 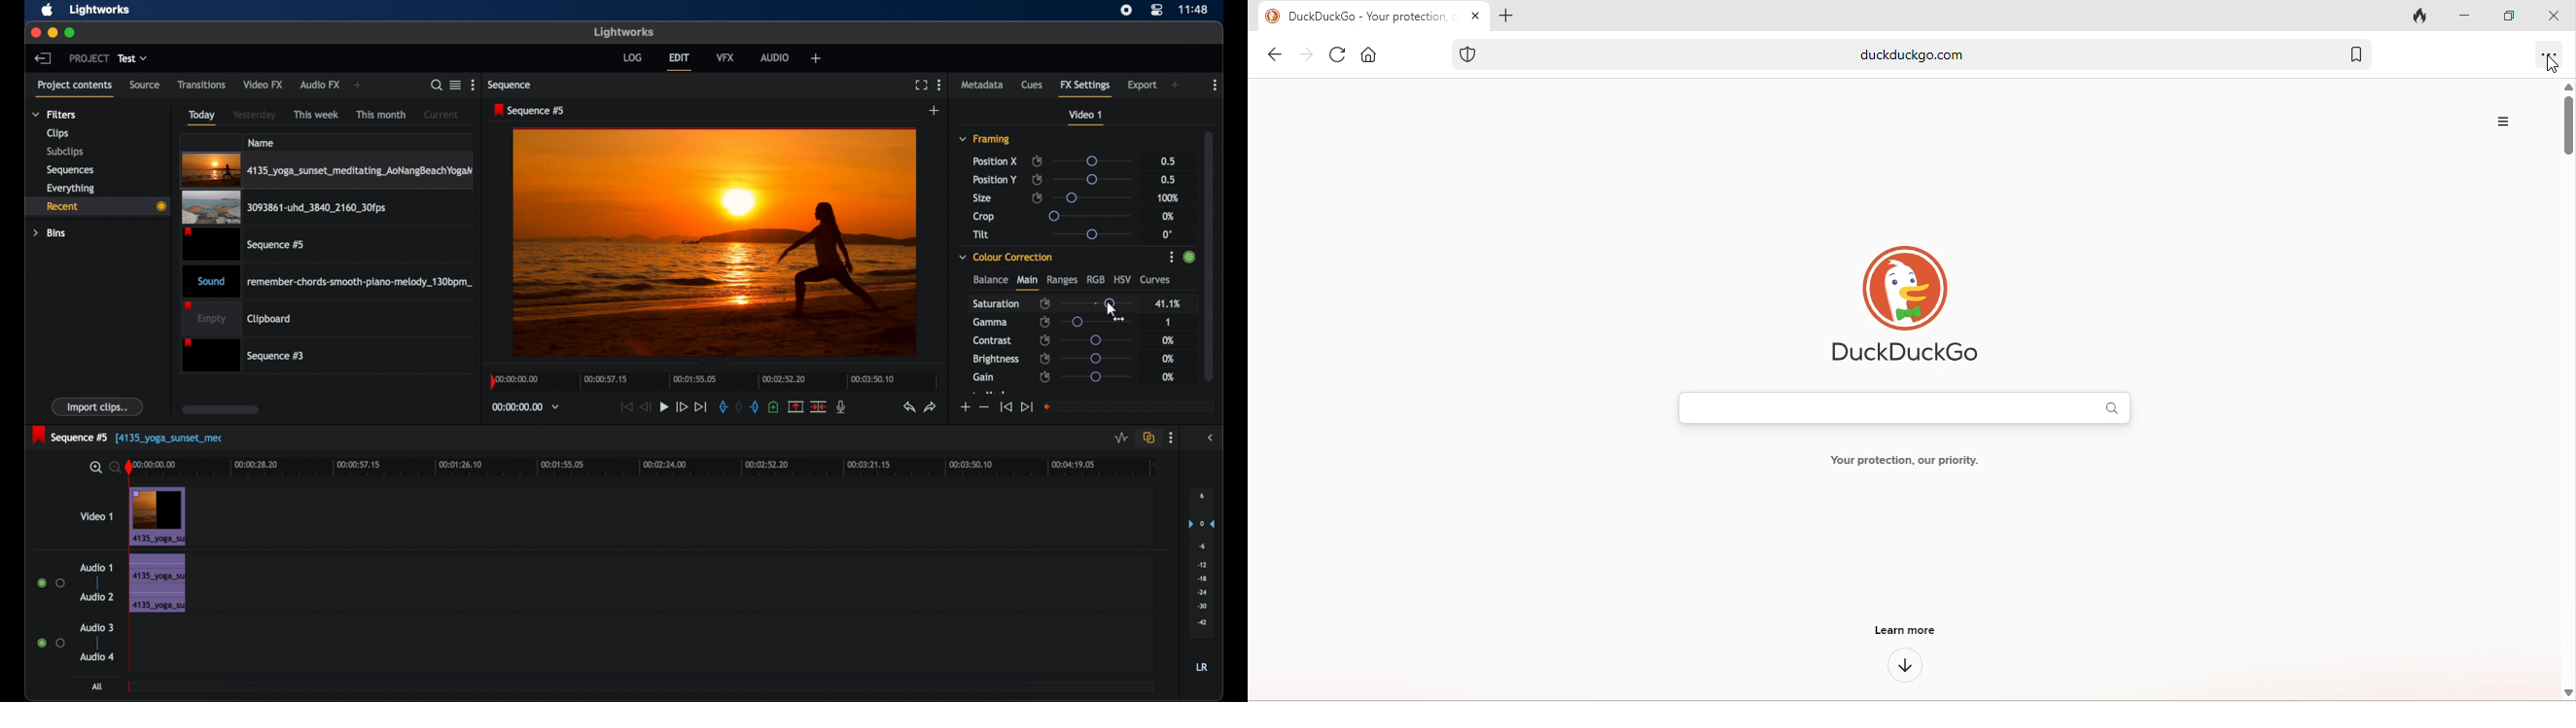 I want to click on video fx, so click(x=264, y=84).